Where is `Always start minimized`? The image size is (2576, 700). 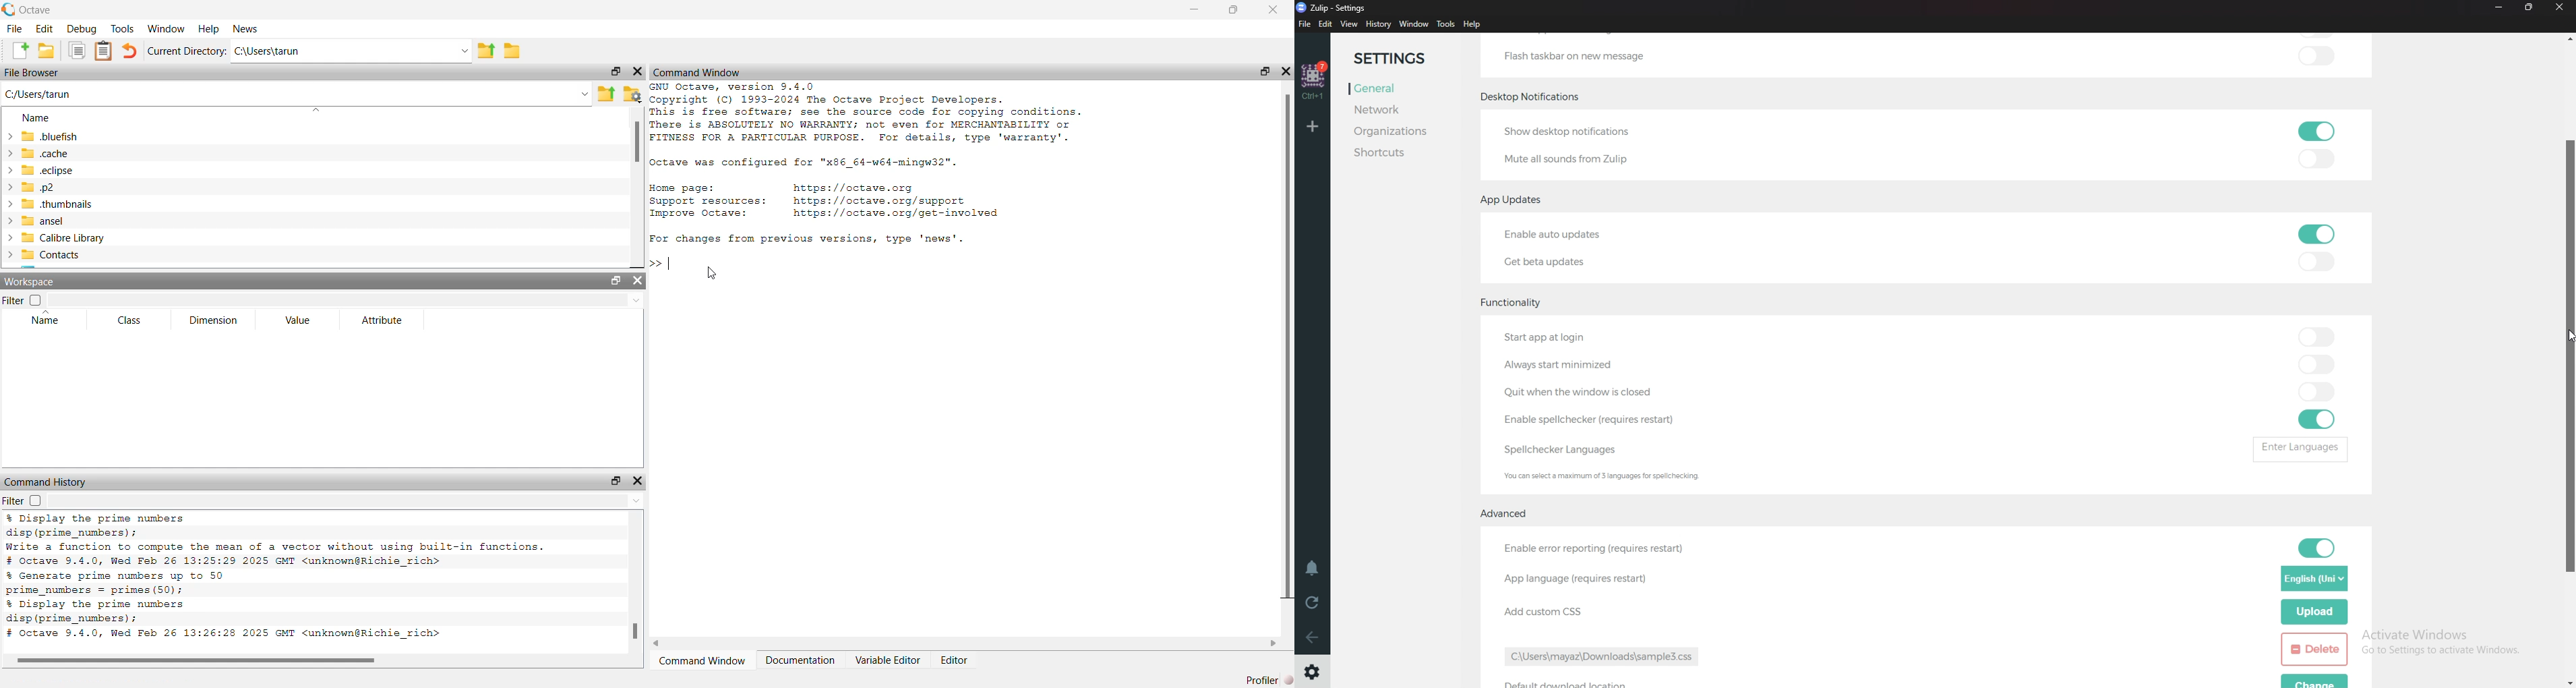
Always start minimized is located at coordinates (1569, 364).